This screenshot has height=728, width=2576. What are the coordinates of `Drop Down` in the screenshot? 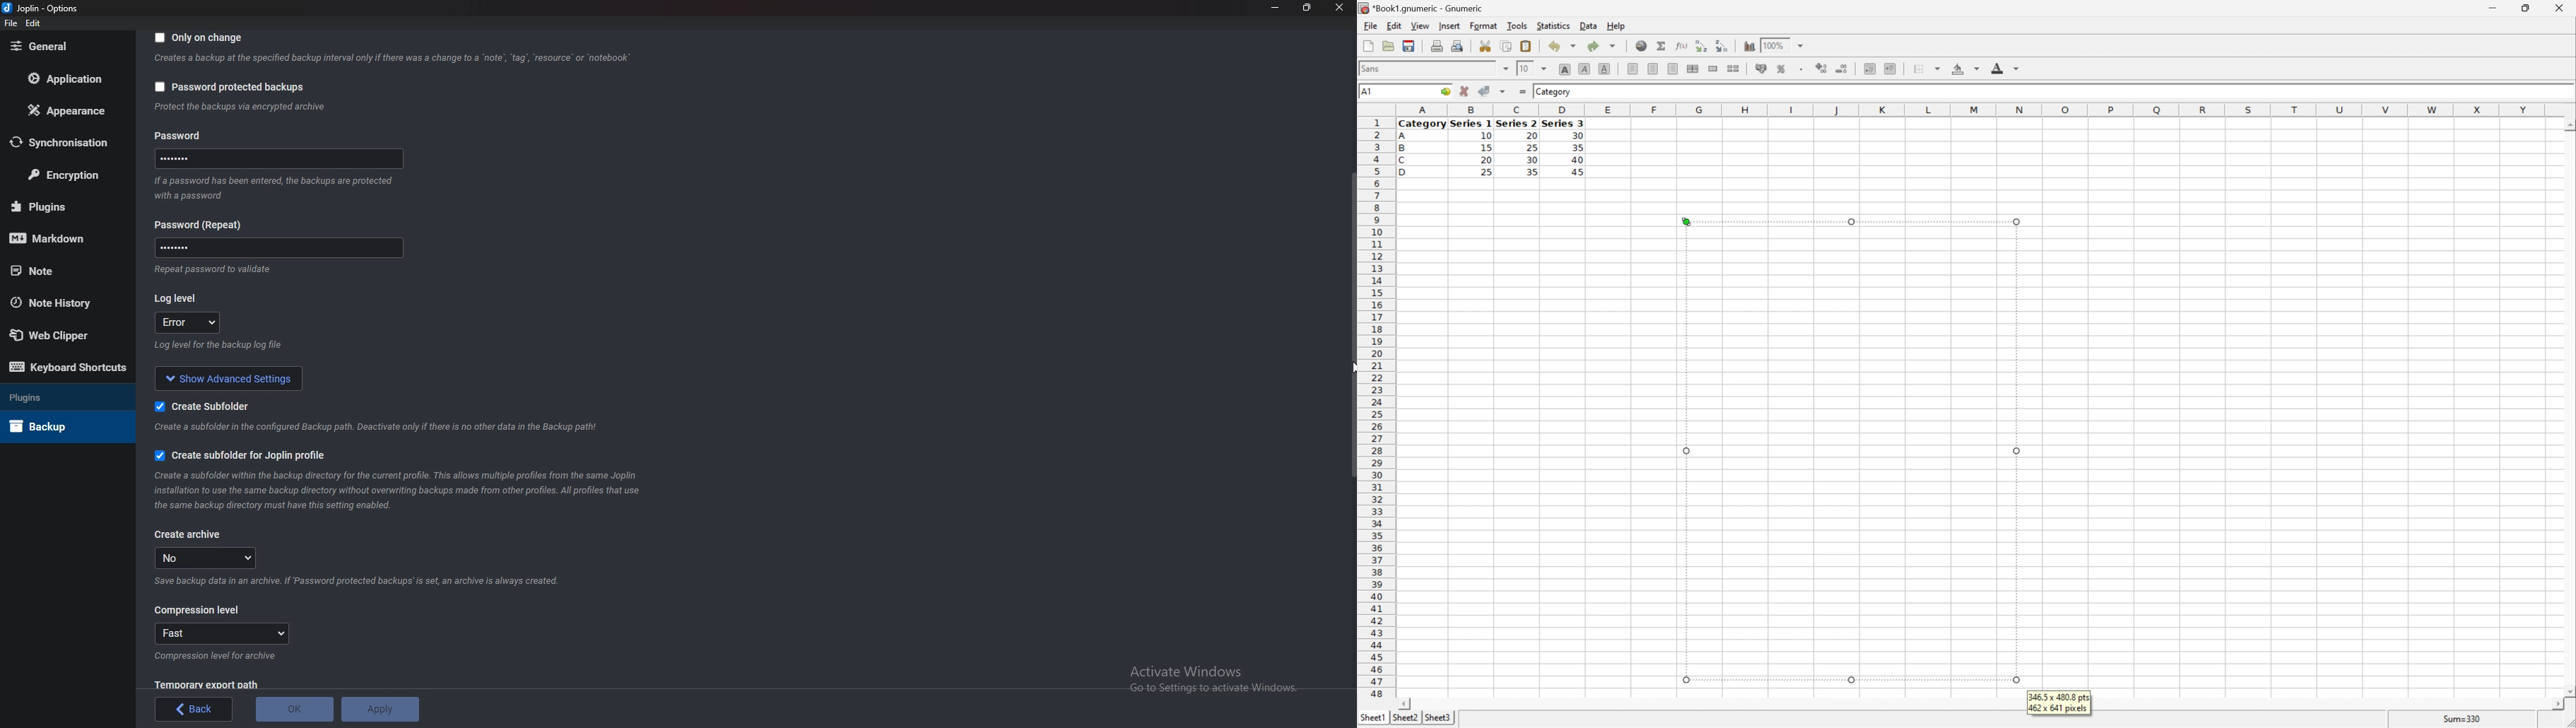 It's located at (1544, 69).